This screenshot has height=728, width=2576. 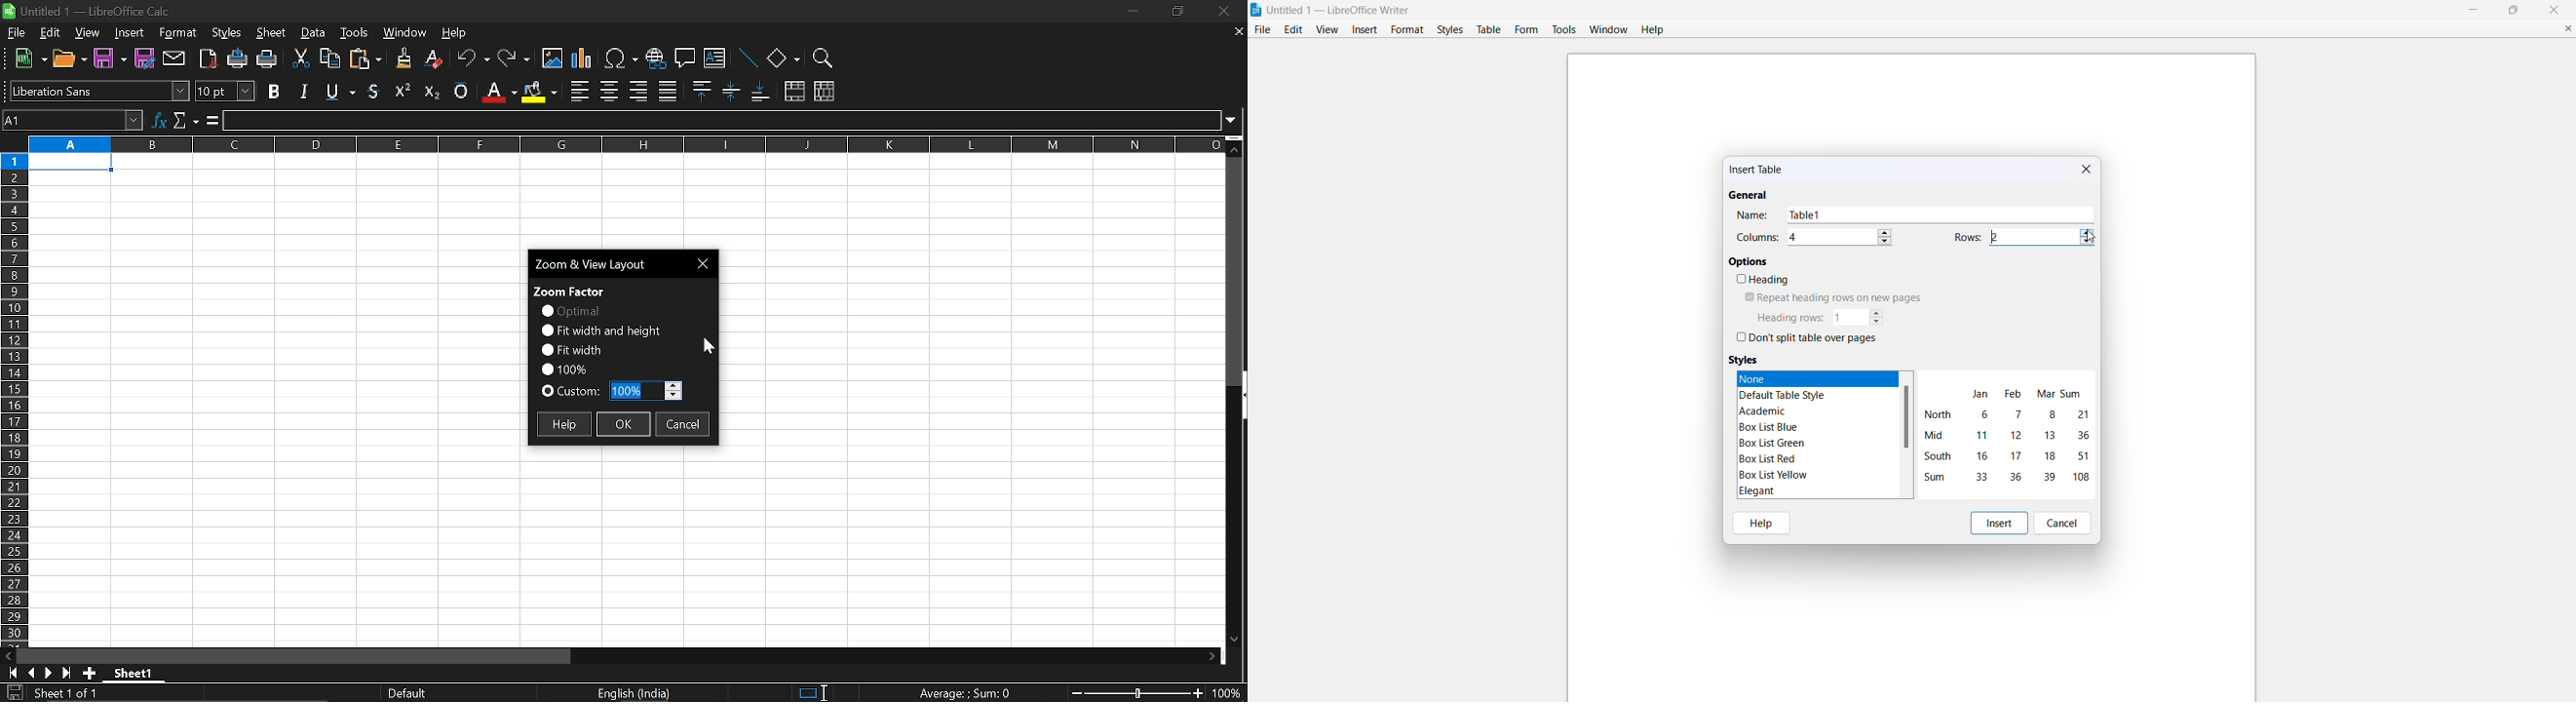 What do you see at coordinates (645, 391) in the screenshot?
I see `edit zoom` at bounding box center [645, 391].